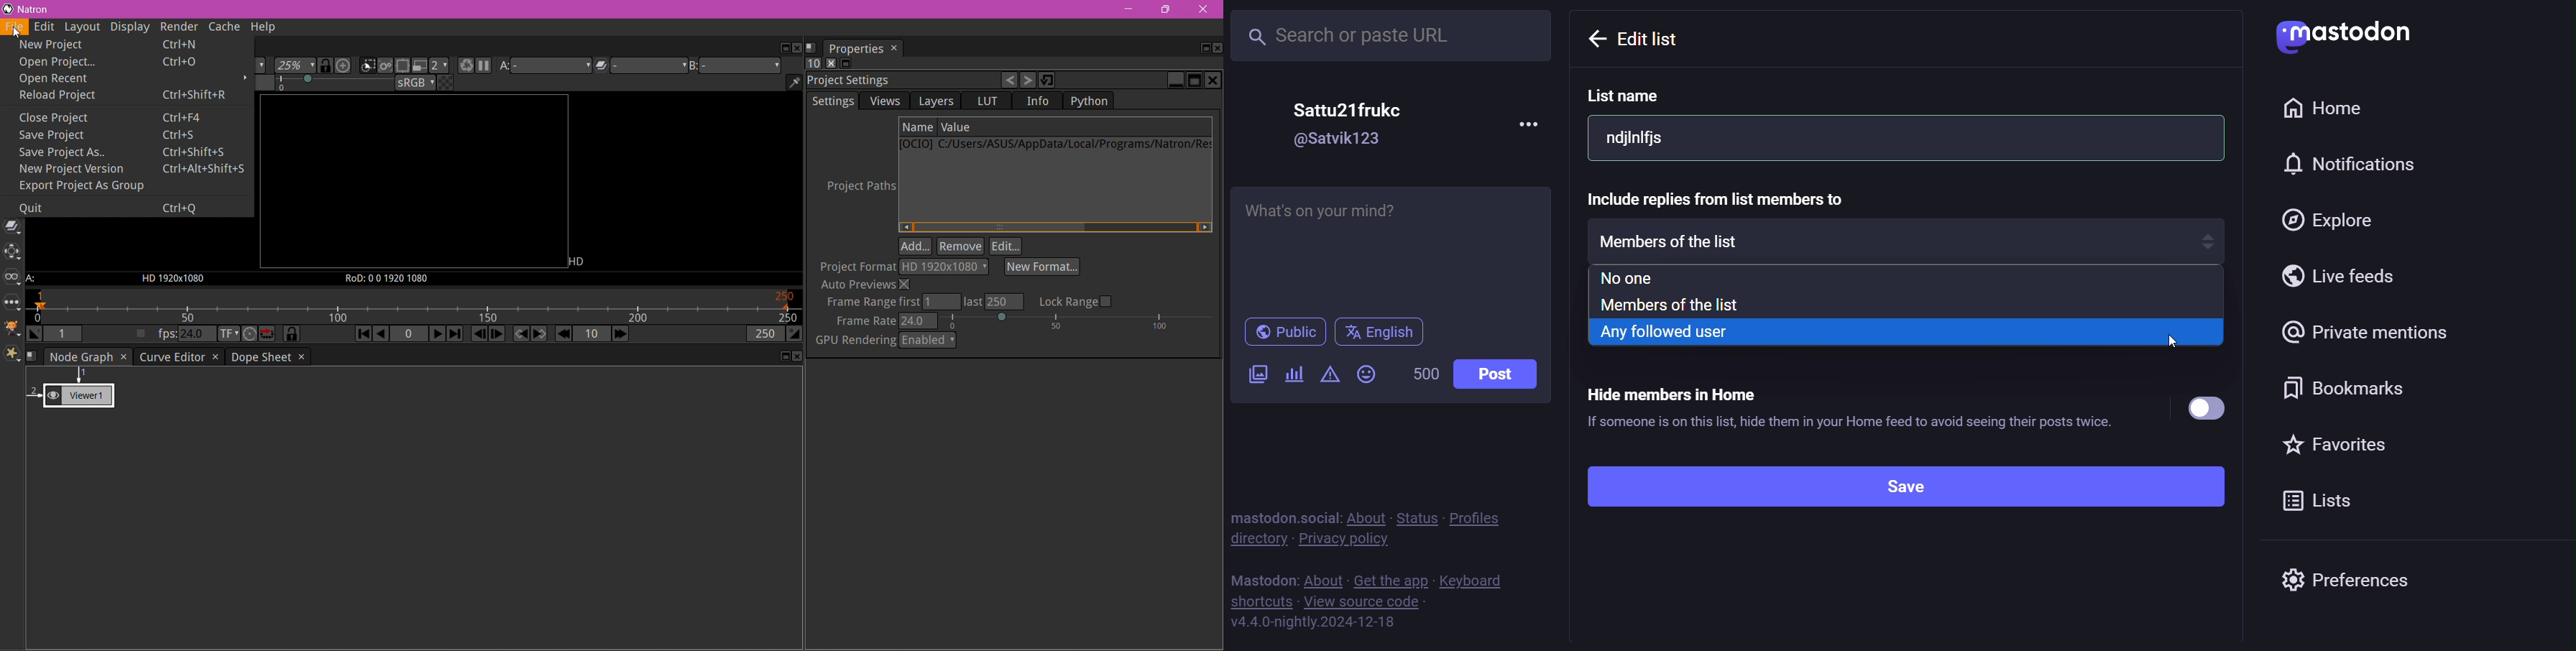 This screenshot has width=2576, height=672. I want to click on explore, so click(2326, 219).